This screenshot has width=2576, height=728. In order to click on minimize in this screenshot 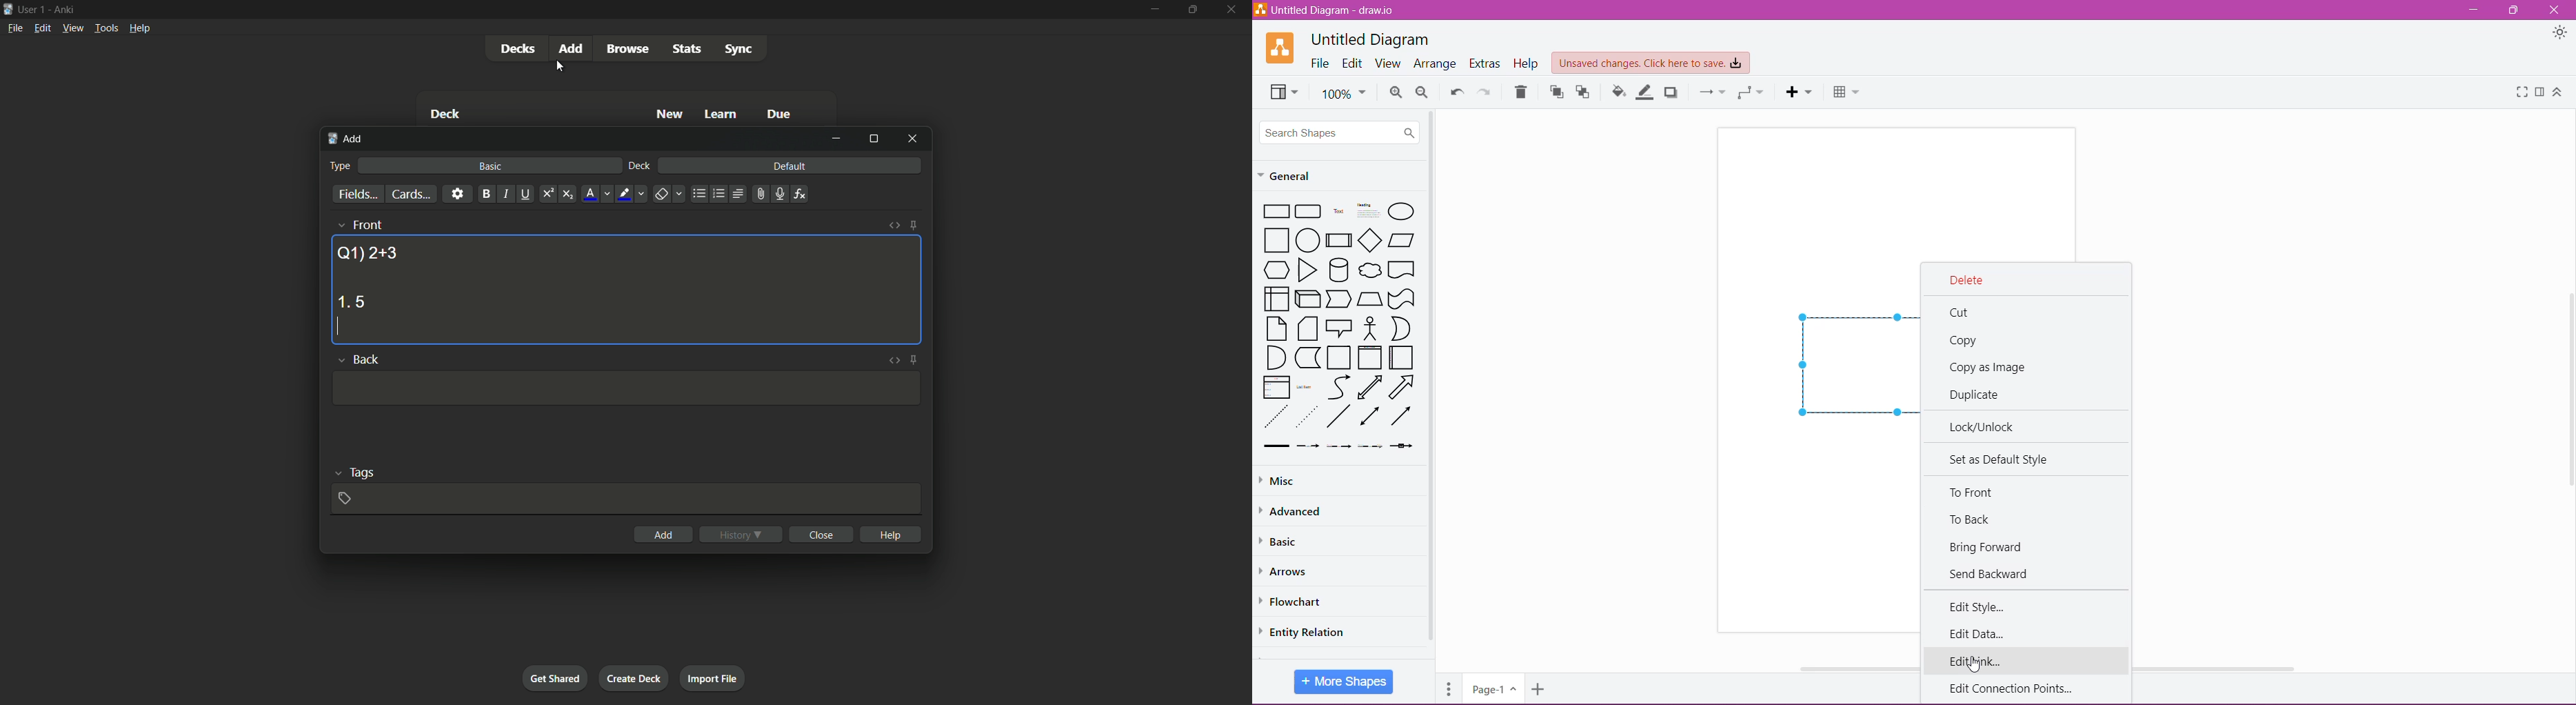, I will do `click(836, 138)`.